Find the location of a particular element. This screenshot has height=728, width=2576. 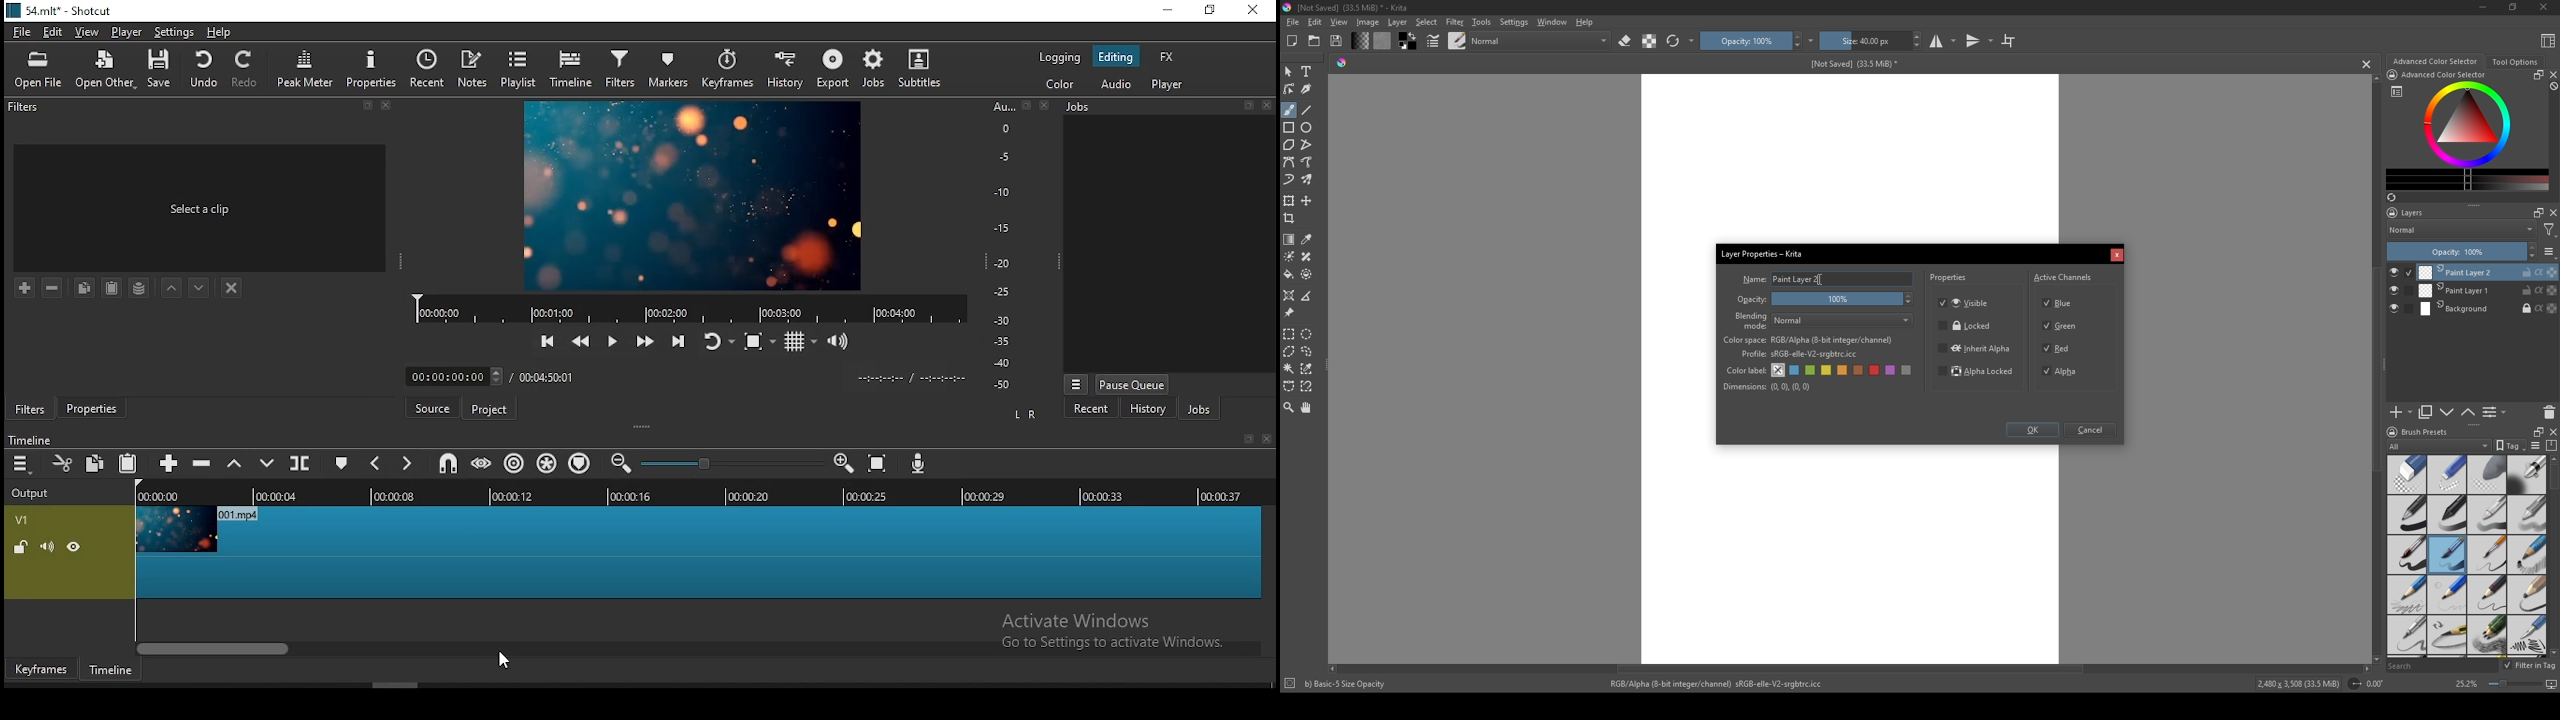

List is located at coordinates (2497, 413).